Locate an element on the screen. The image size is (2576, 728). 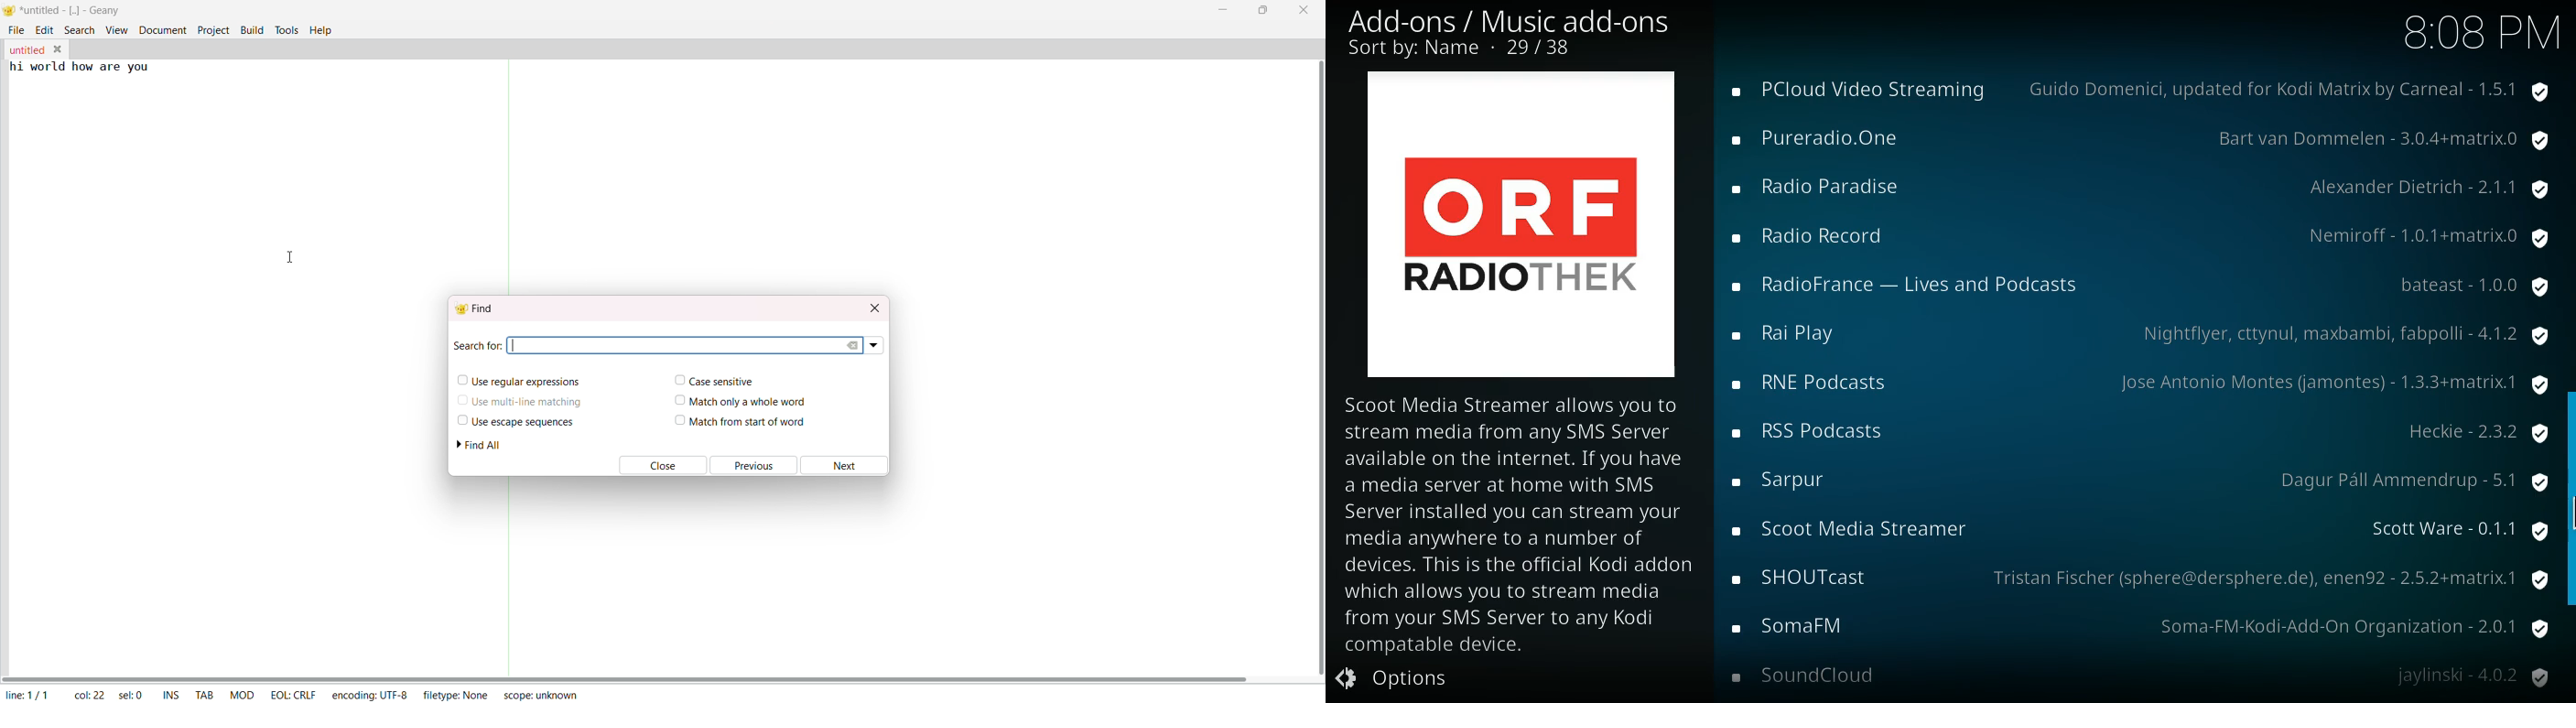
match only a whole word is located at coordinates (742, 401).